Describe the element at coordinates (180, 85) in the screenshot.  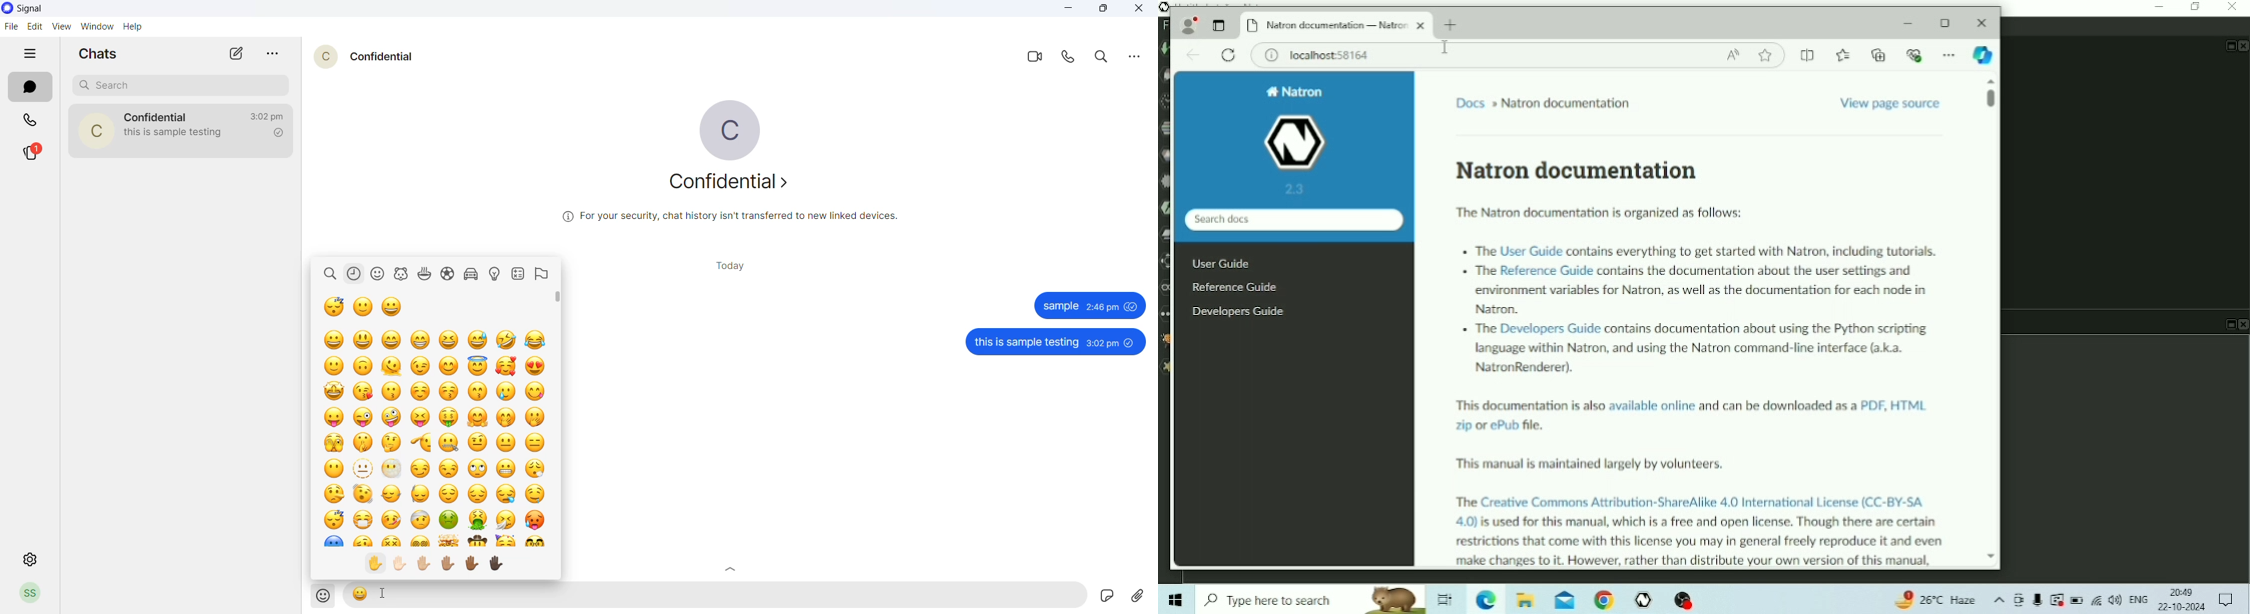
I see `search chats` at that location.